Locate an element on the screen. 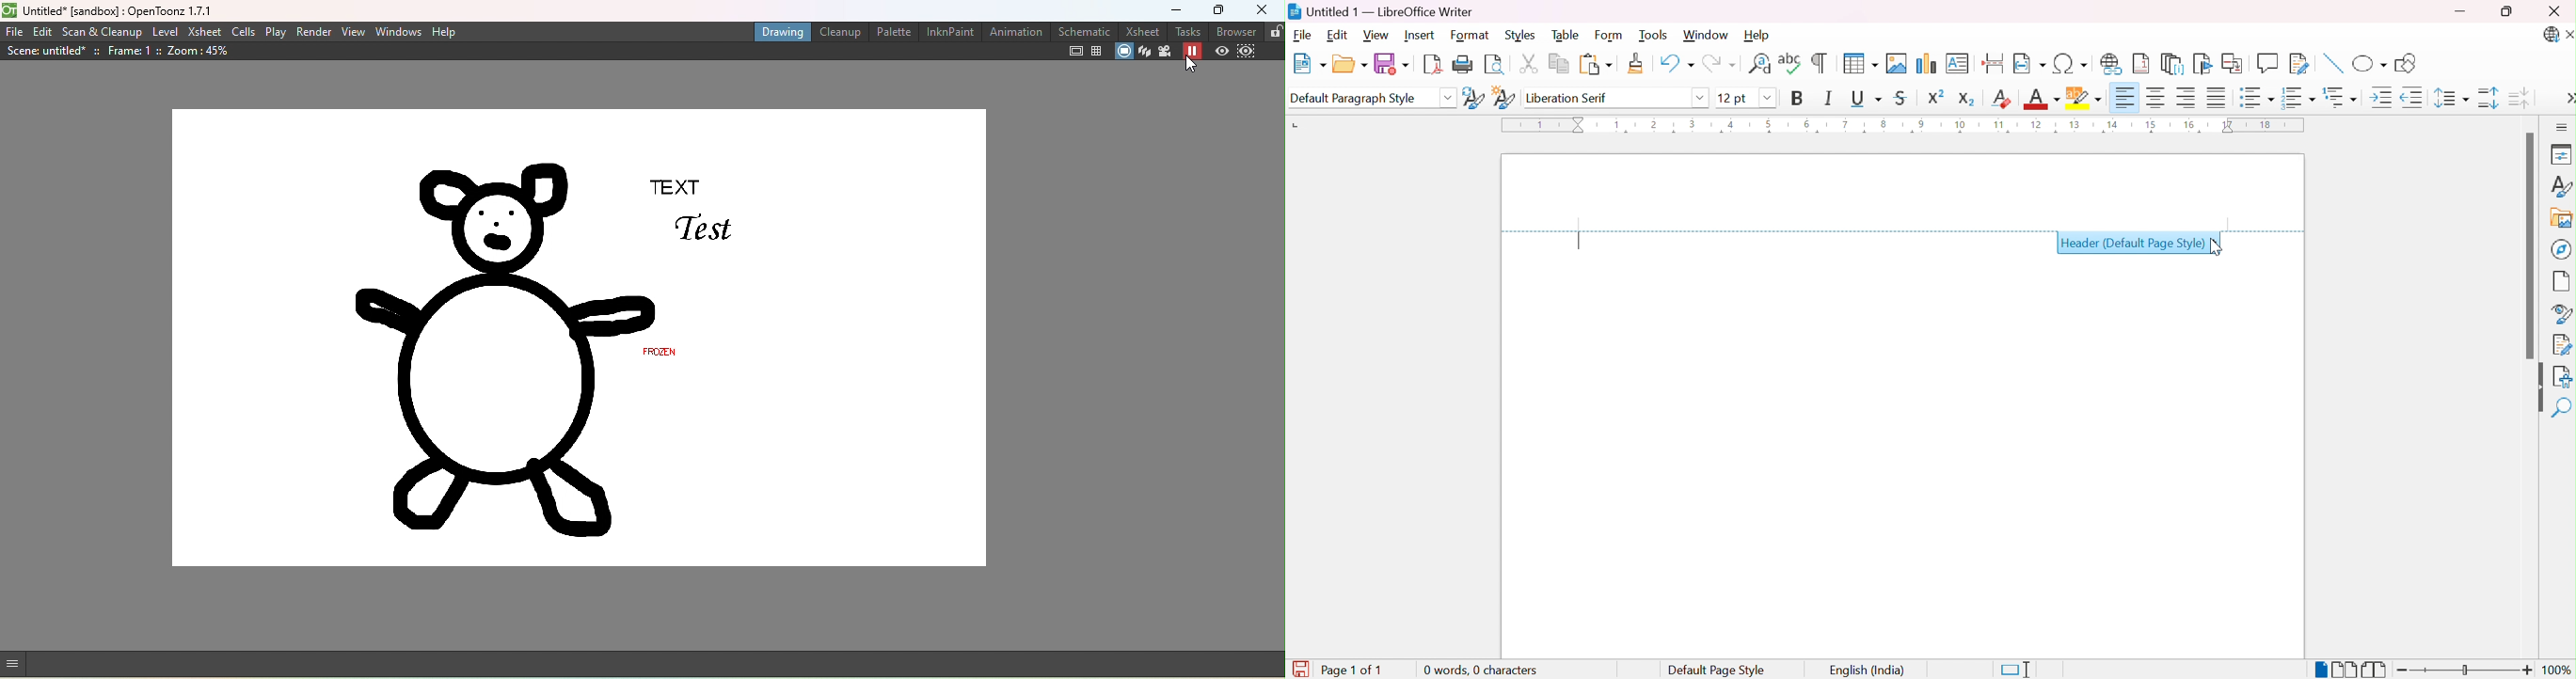  Select outline format is located at coordinates (2342, 96).